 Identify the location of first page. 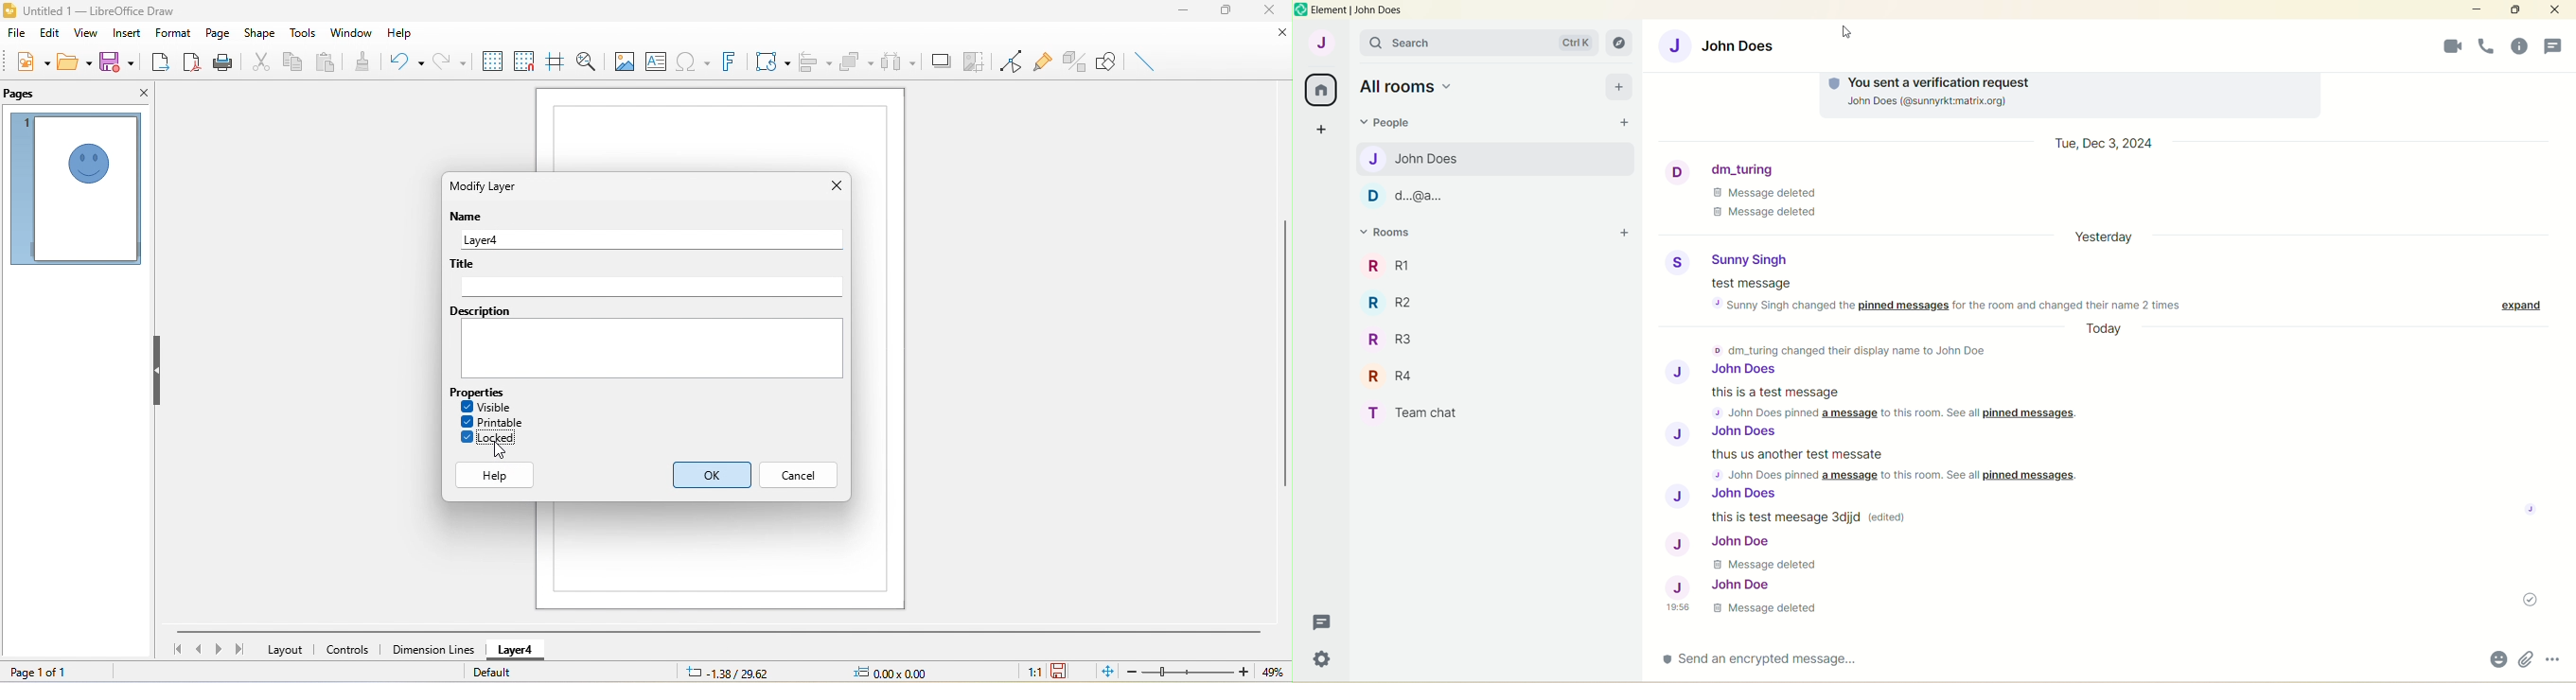
(174, 649).